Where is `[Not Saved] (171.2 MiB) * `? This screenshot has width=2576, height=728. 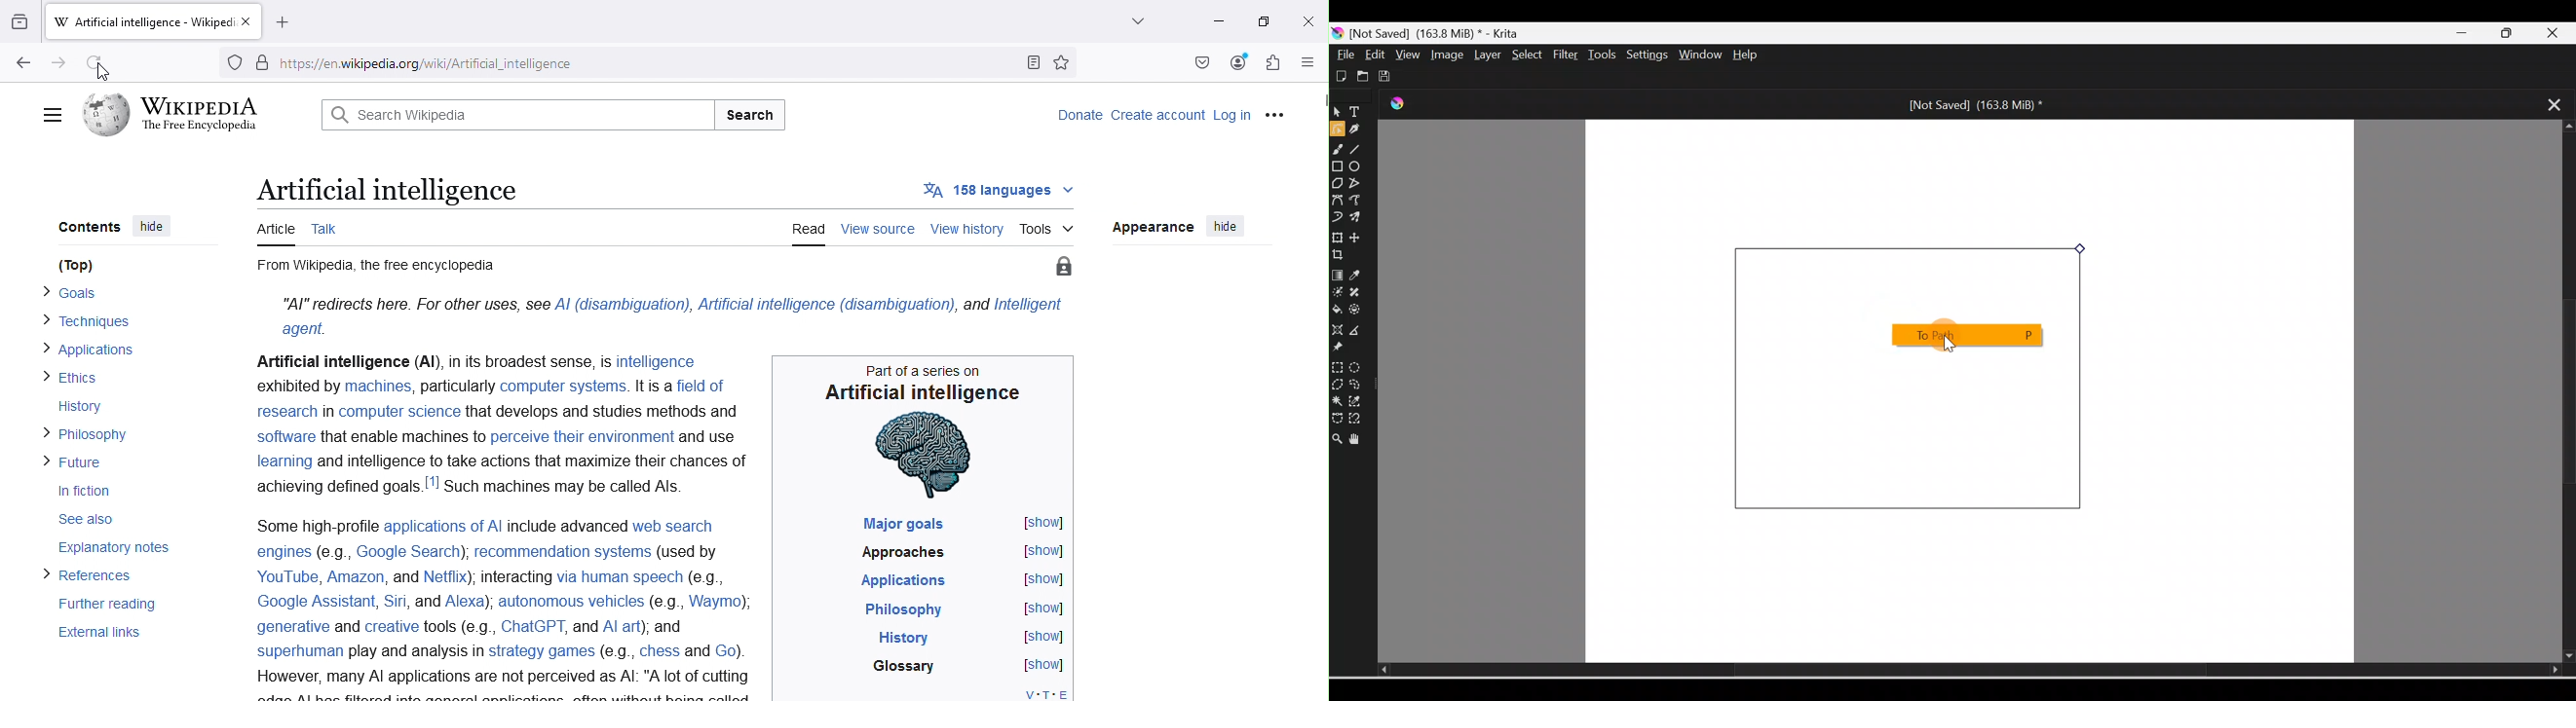 [Not Saved] (171.2 MiB) *  is located at coordinates (1972, 104).